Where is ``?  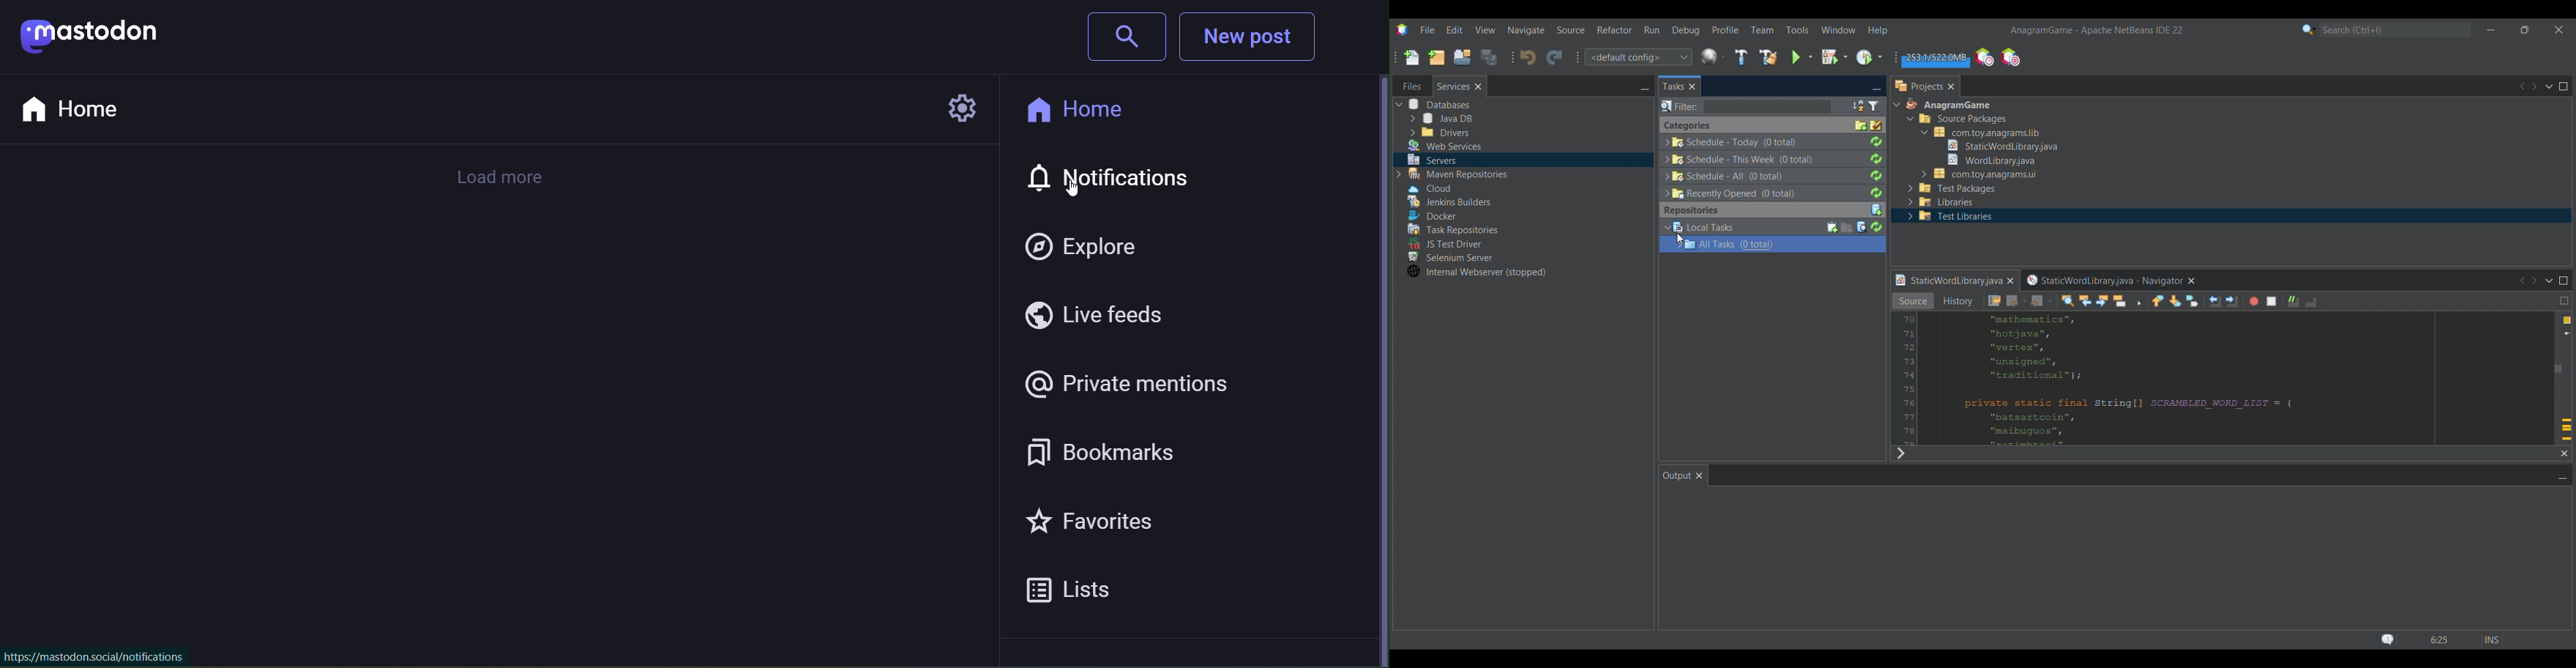  is located at coordinates (1771, 226).